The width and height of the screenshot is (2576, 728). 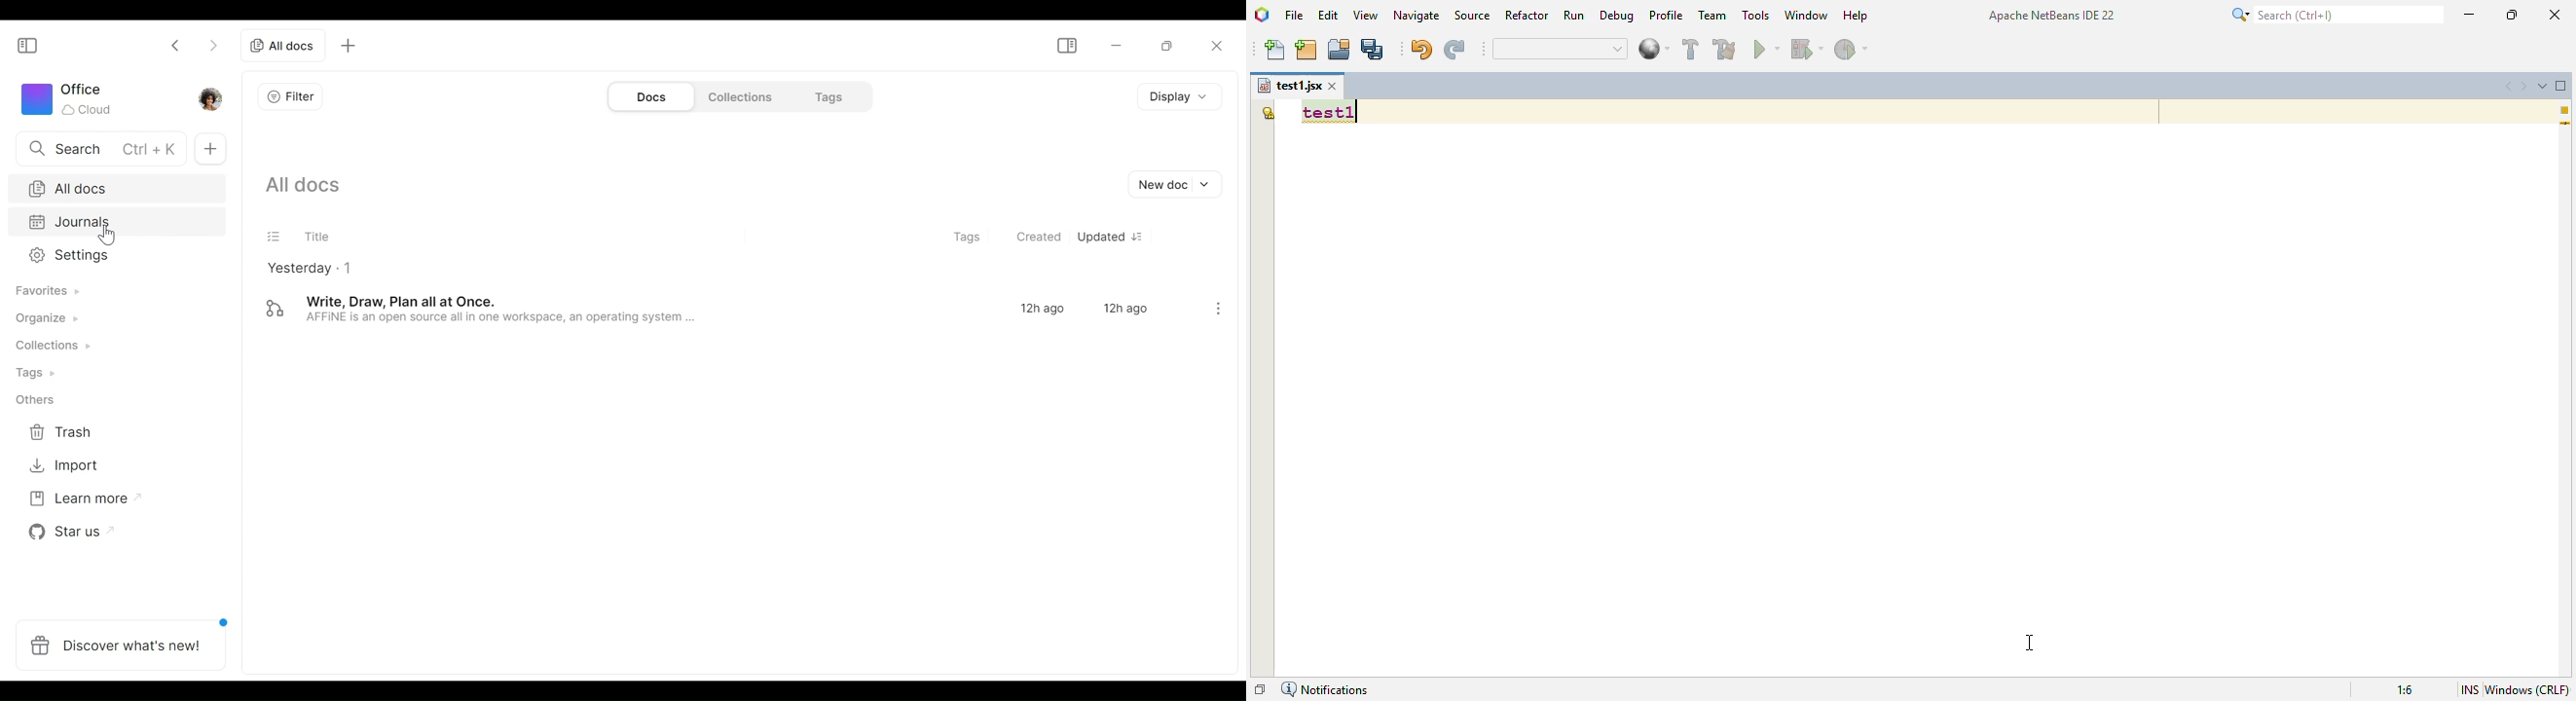 What do you see at coordinates (299, 234) in the screenshot?
I see `Title` at bounding box center [299, 234].